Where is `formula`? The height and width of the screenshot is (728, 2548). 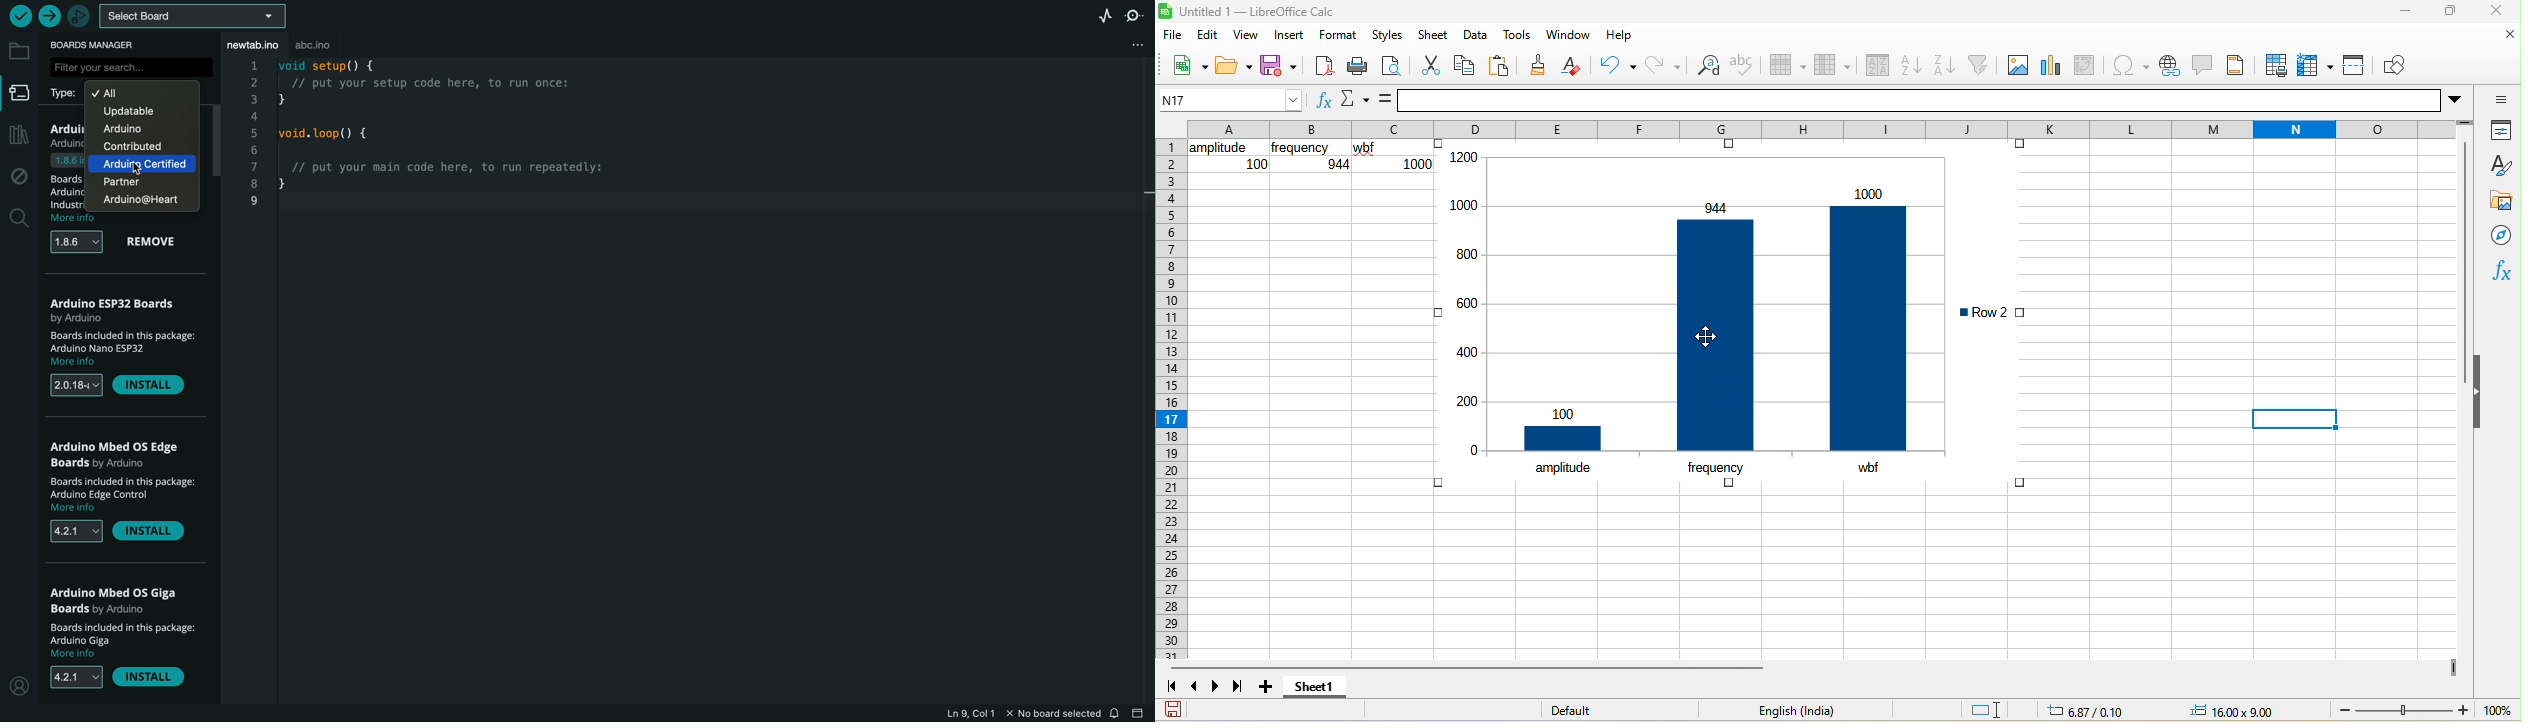
formula is located at coordinates (1377, 101).